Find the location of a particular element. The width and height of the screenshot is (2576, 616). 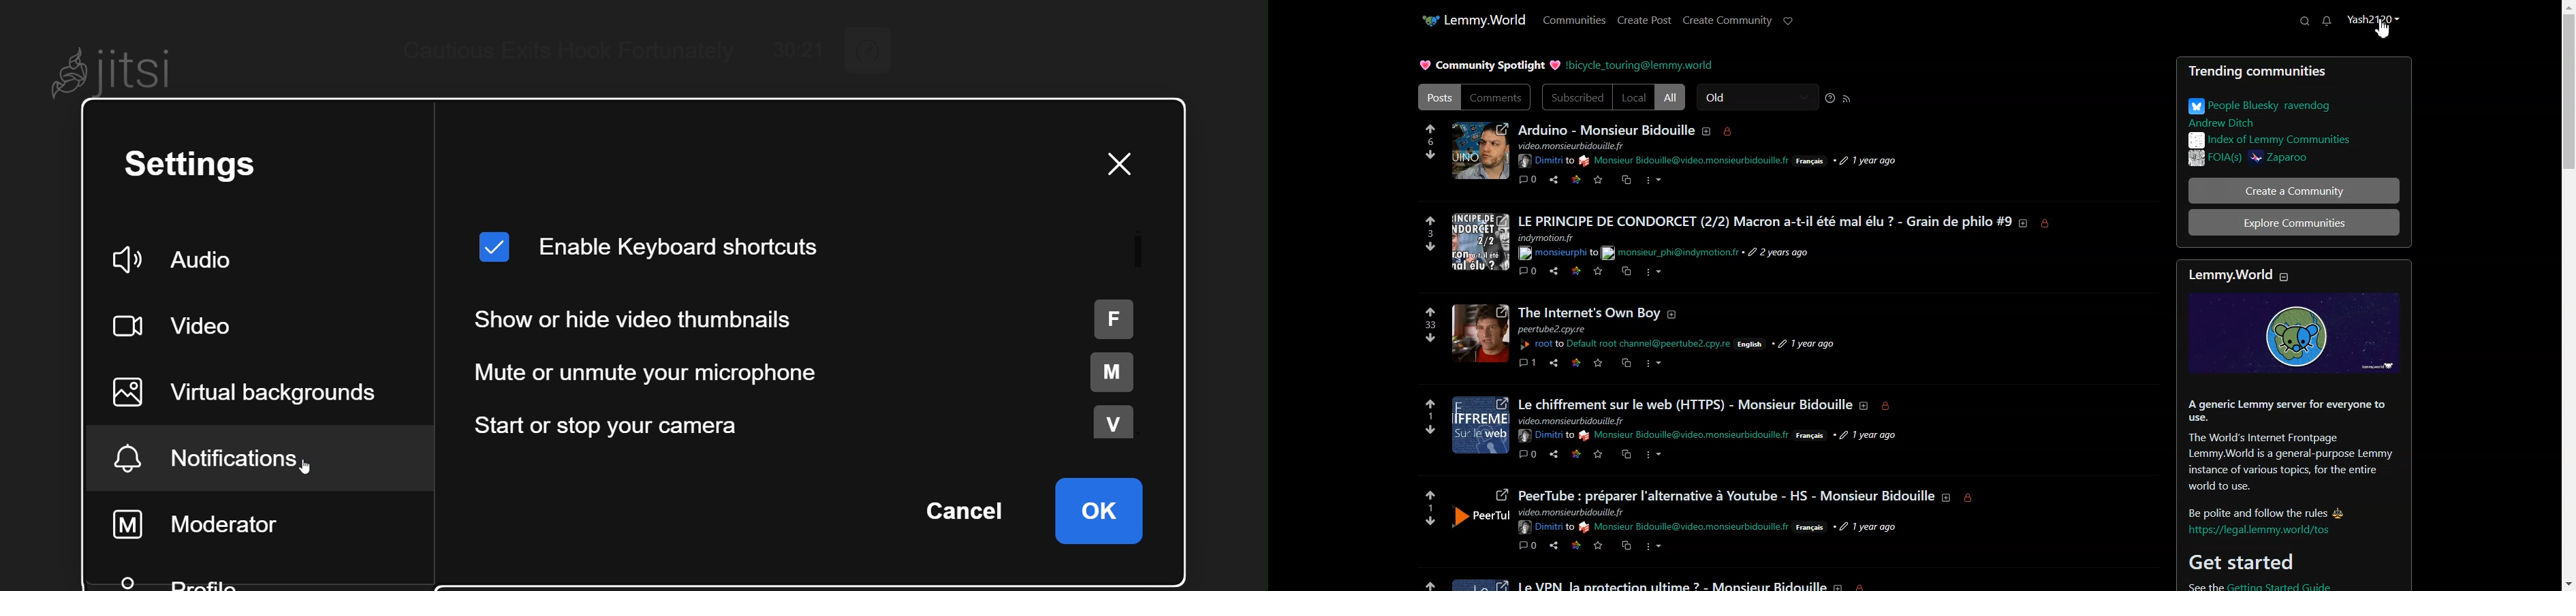

Create Community is located at coordinates (1727, 19).